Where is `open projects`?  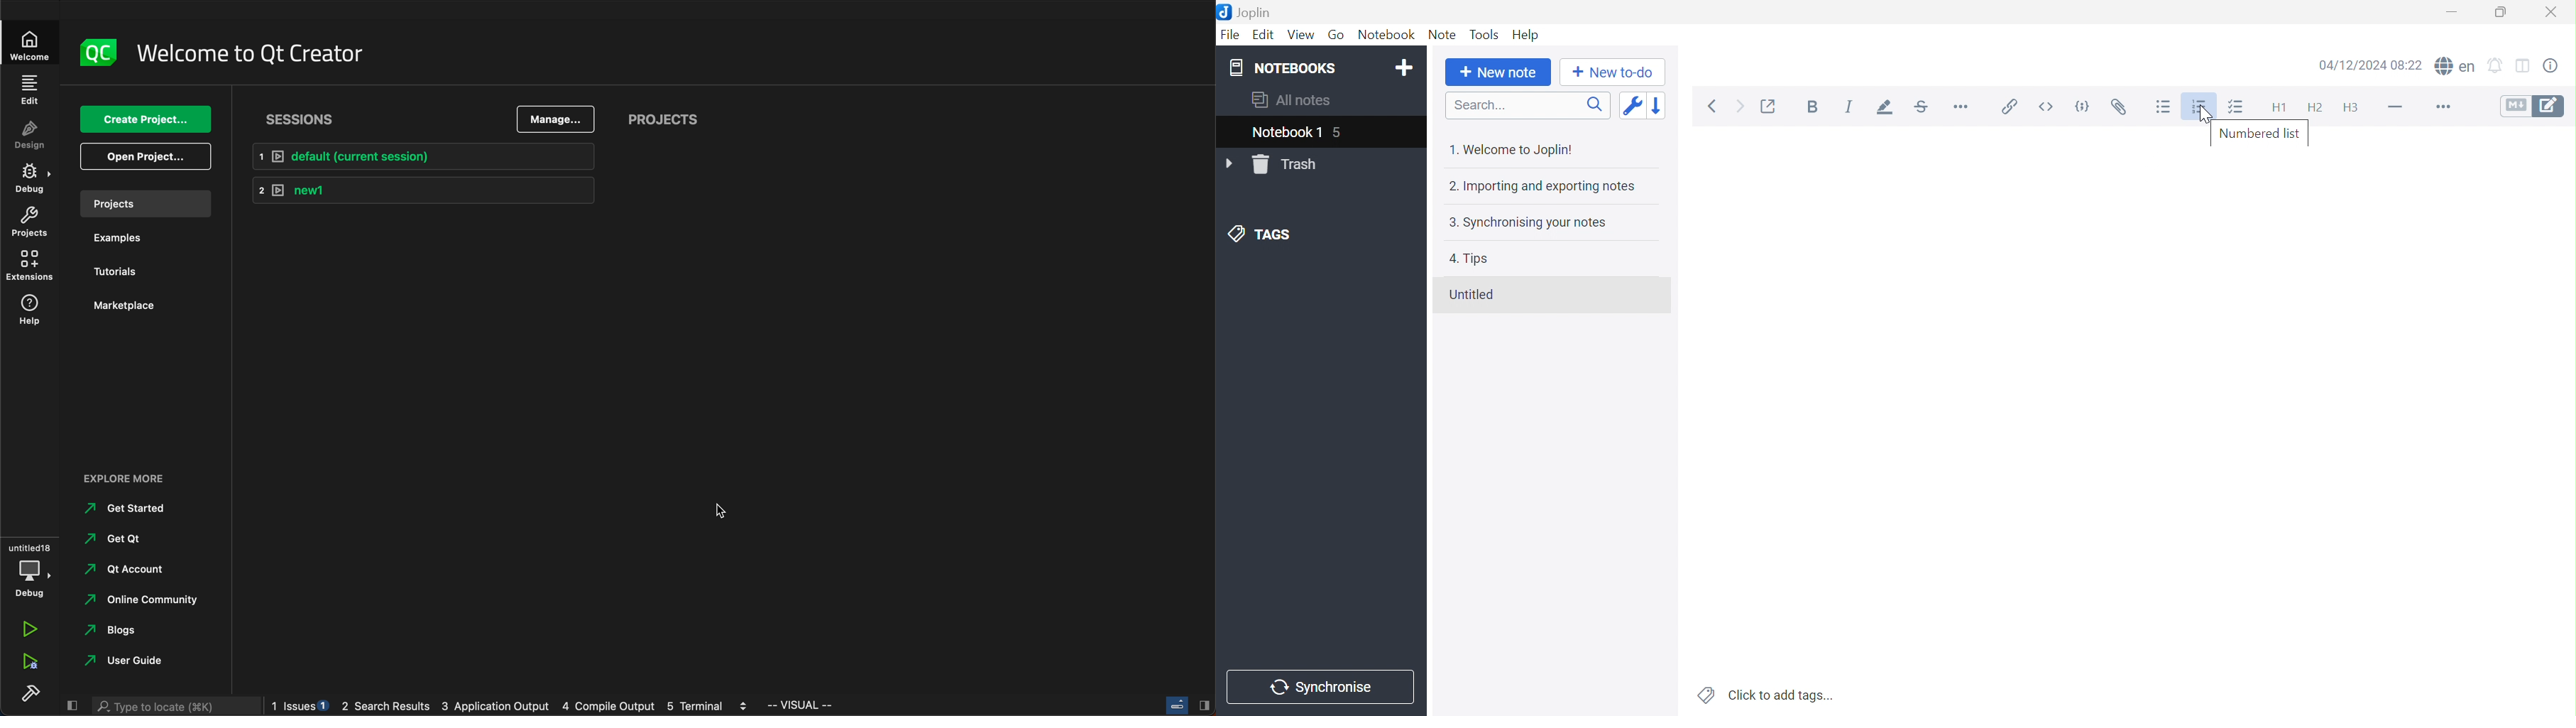 open projects is located at coordinates (149, 156).